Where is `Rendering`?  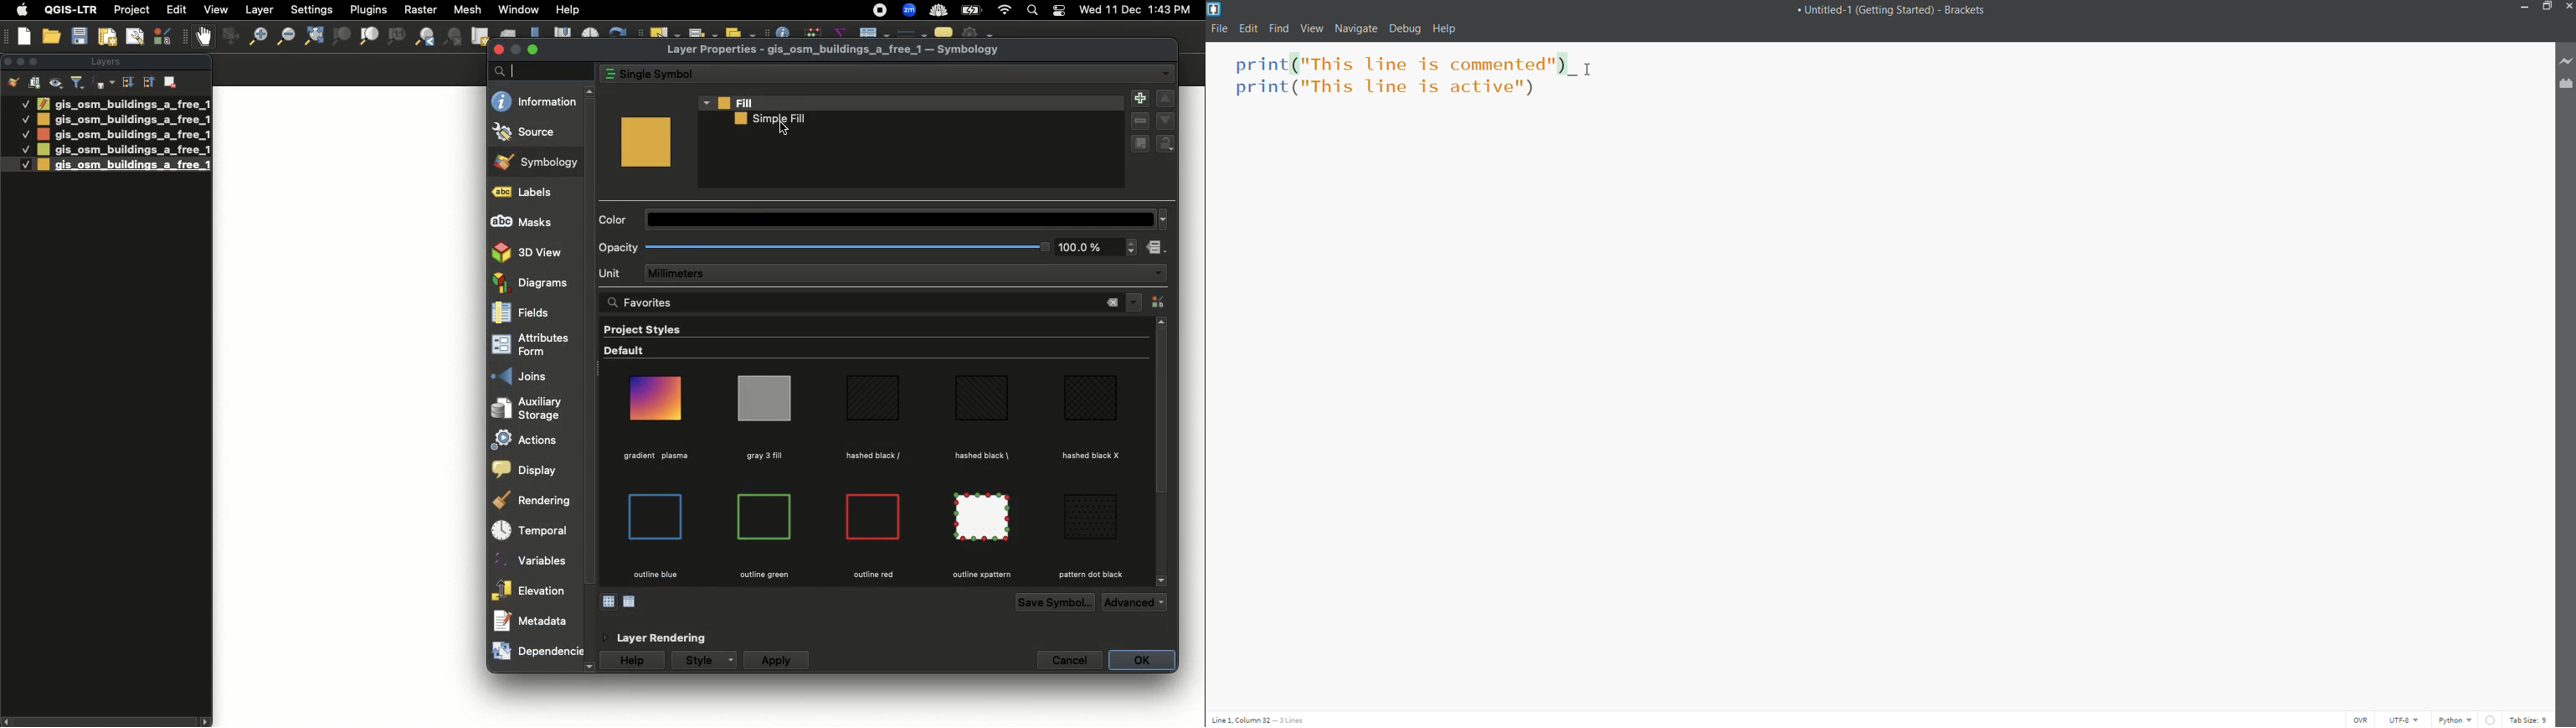 Rendering is located at coordinates (537, 500).